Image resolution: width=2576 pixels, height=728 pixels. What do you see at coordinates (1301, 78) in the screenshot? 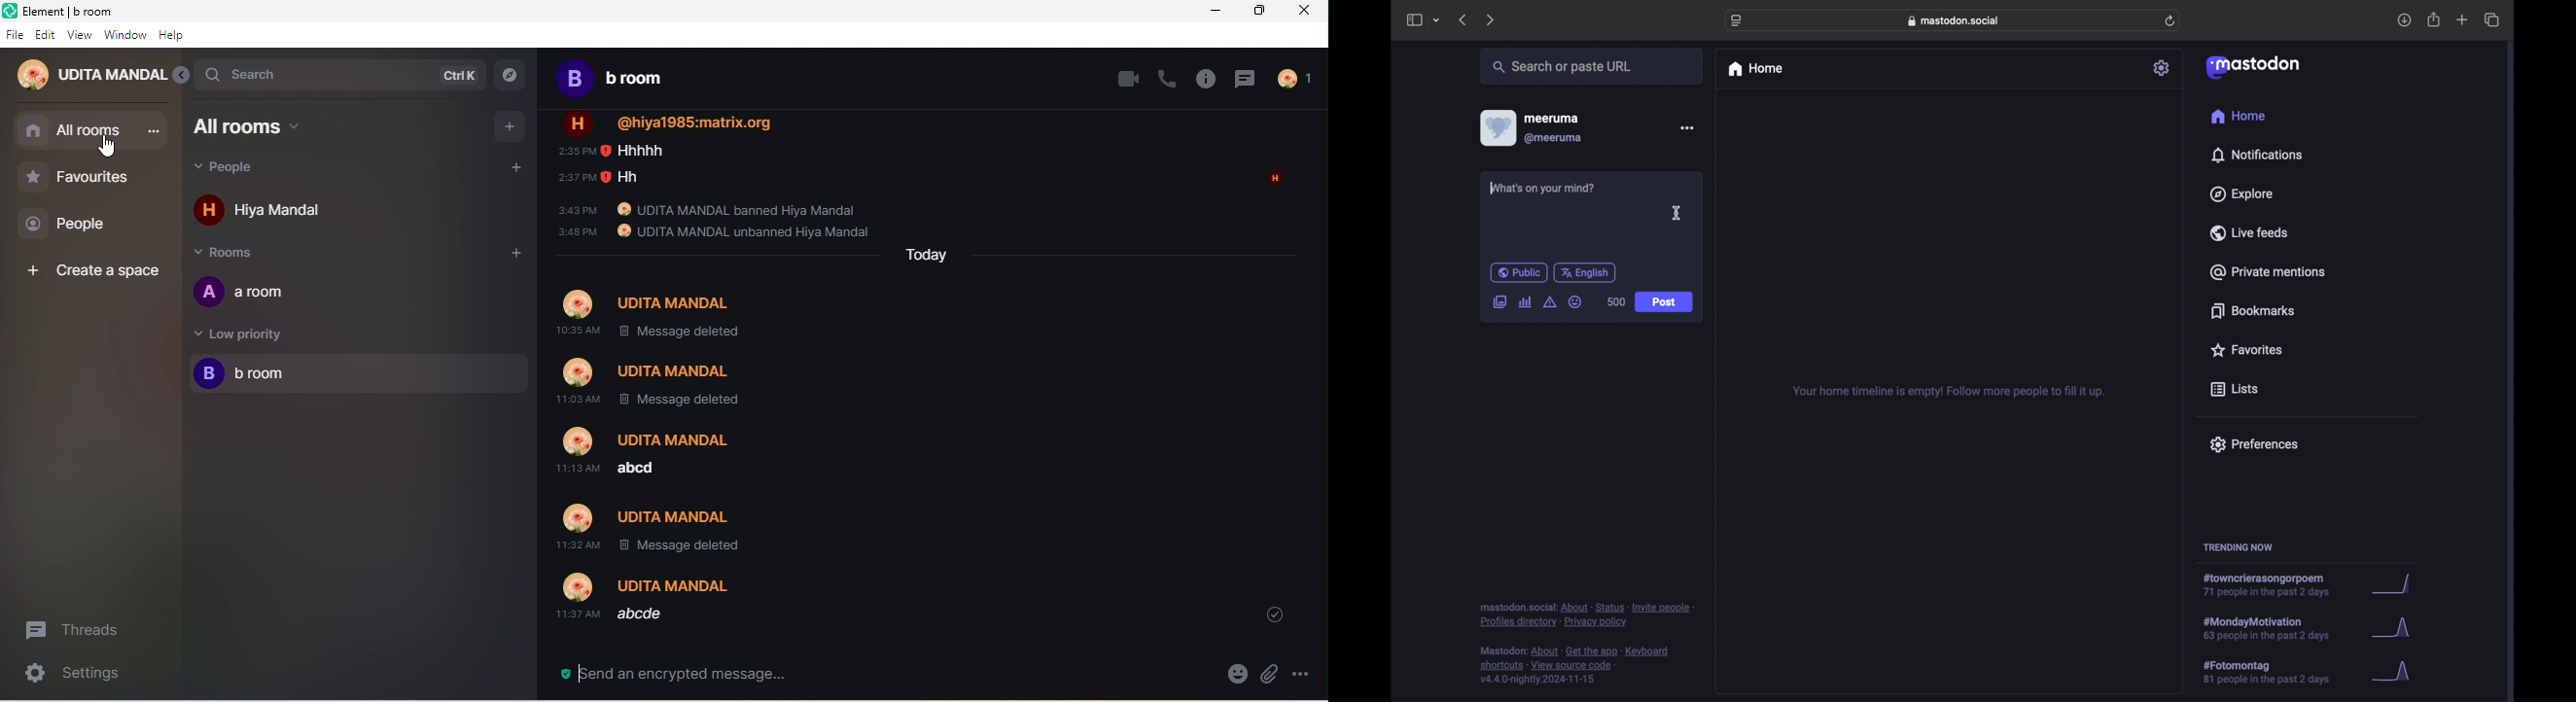
I see `people` at bounding box center [1301, 78].